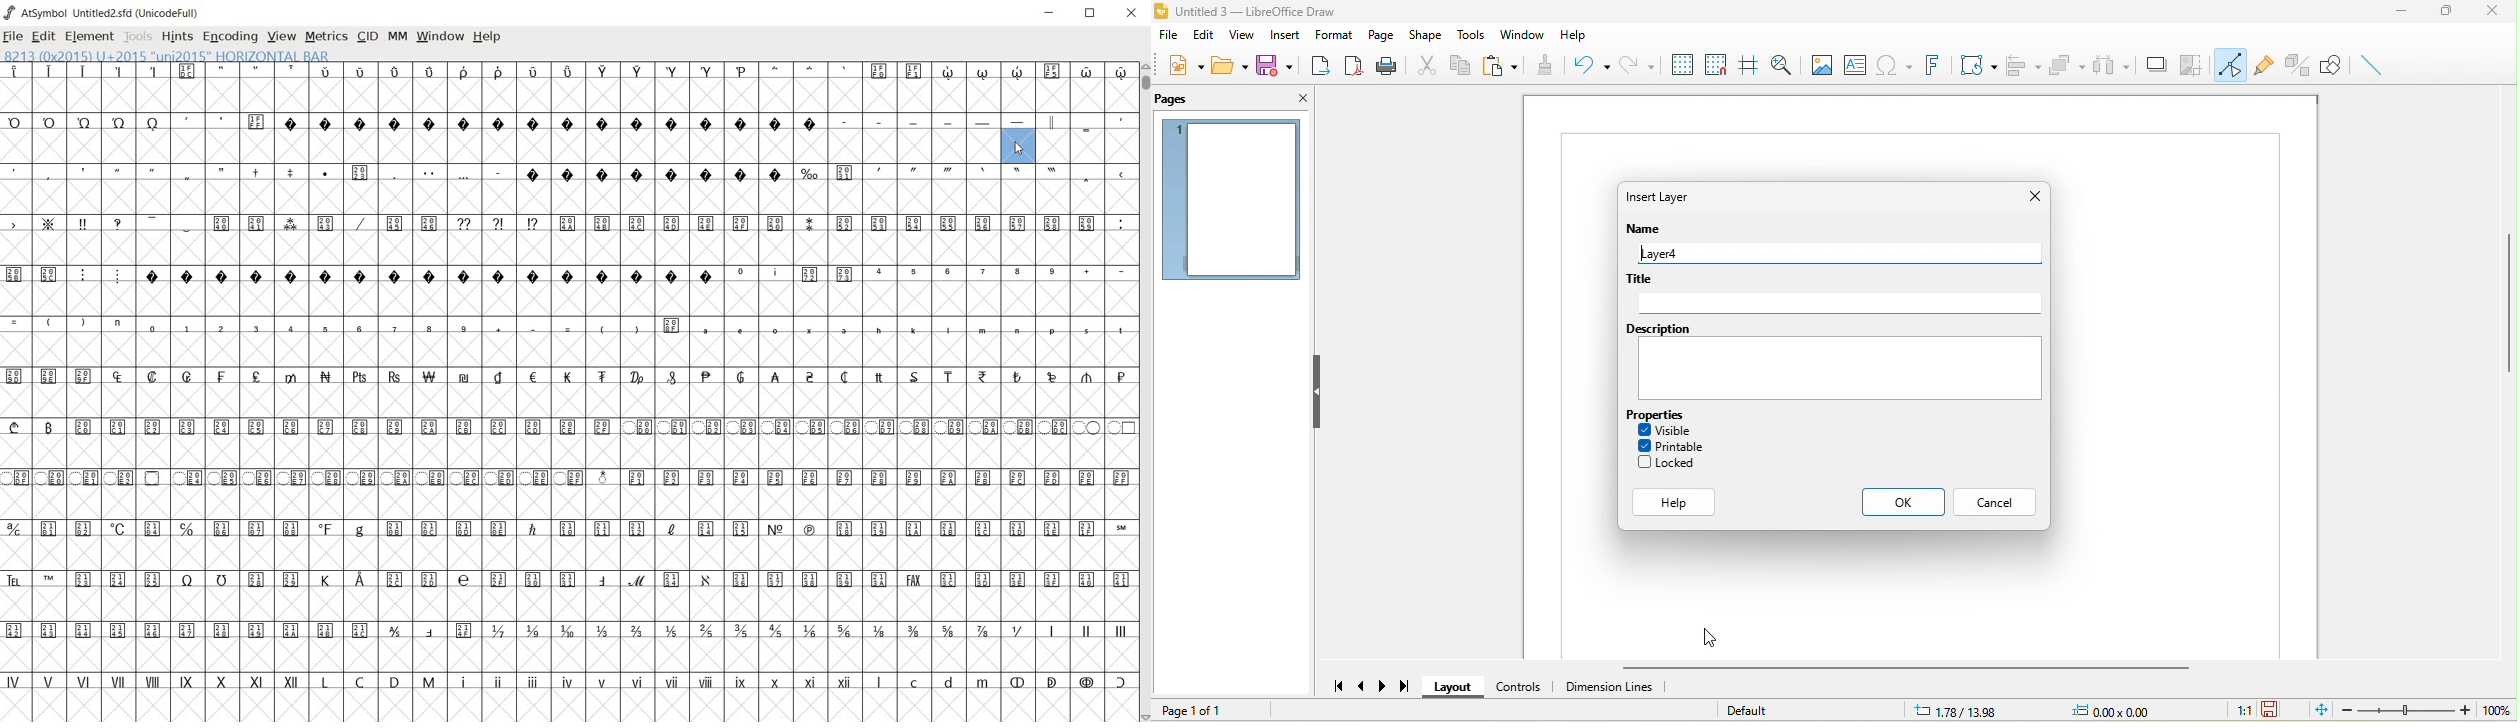 The height and width of the screenshot is (728, 2520). Describe the element at coordinates (1453, 688) in the screenshot. I see `layout` at that location.